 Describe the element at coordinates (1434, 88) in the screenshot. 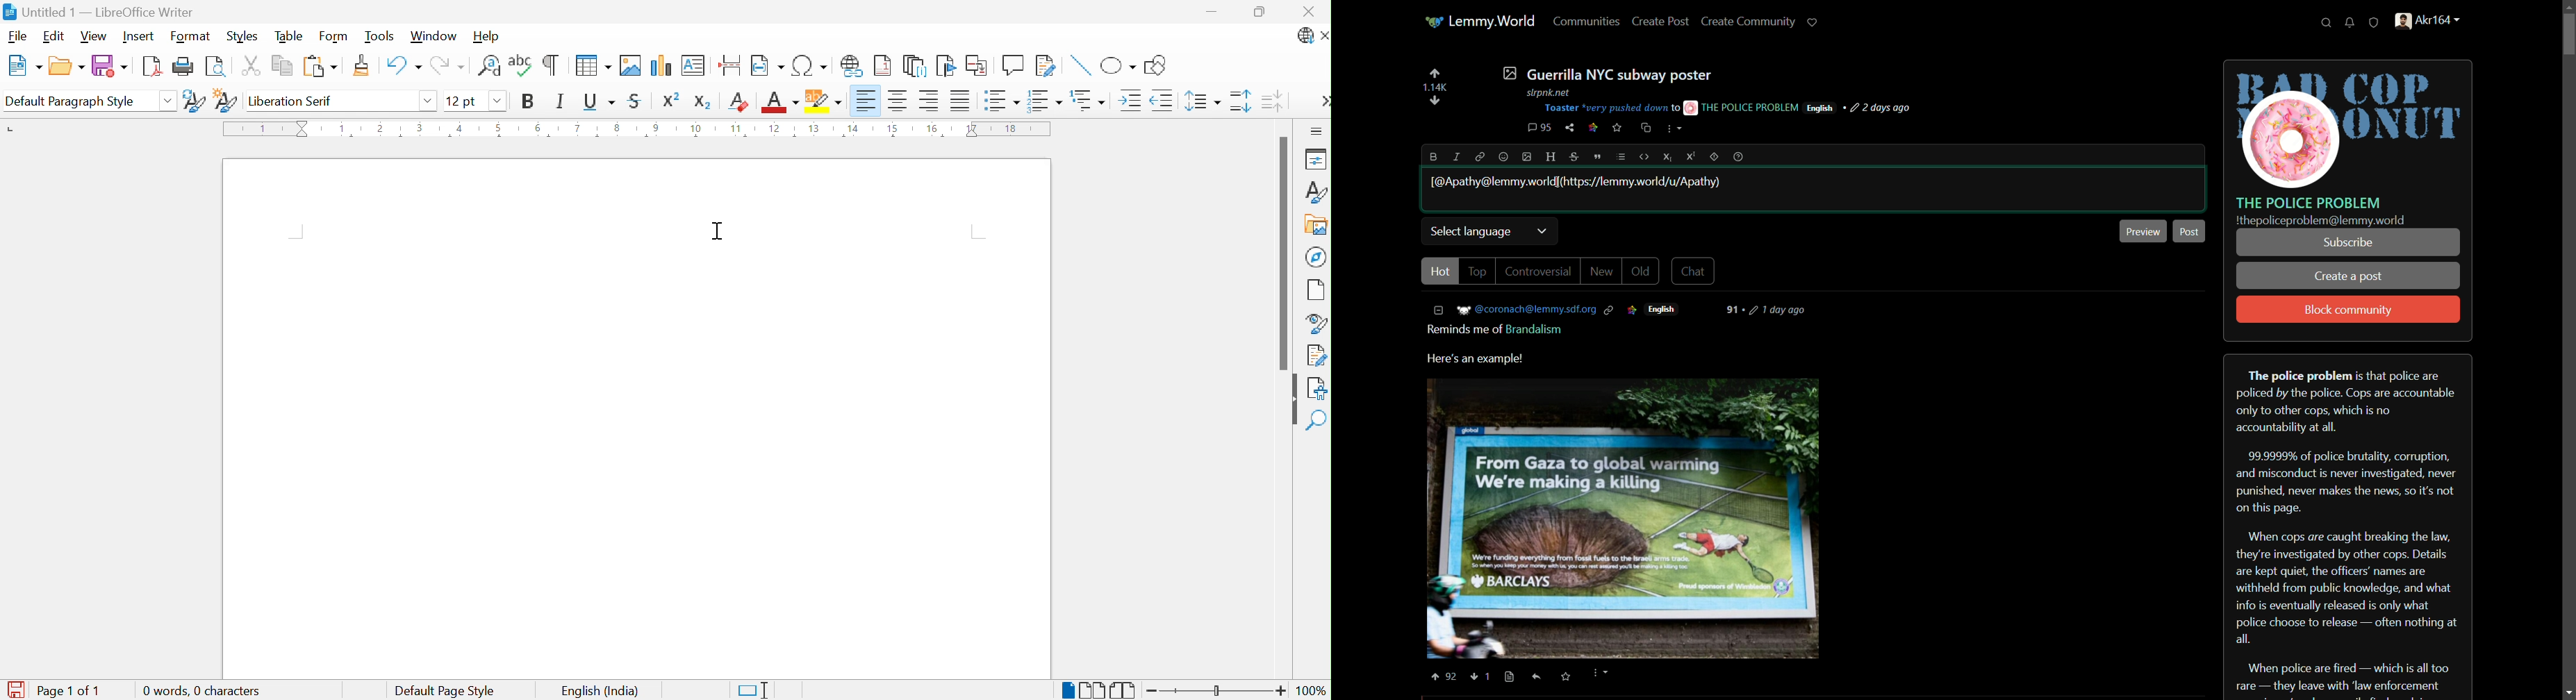

I see `number of votes` at that location.